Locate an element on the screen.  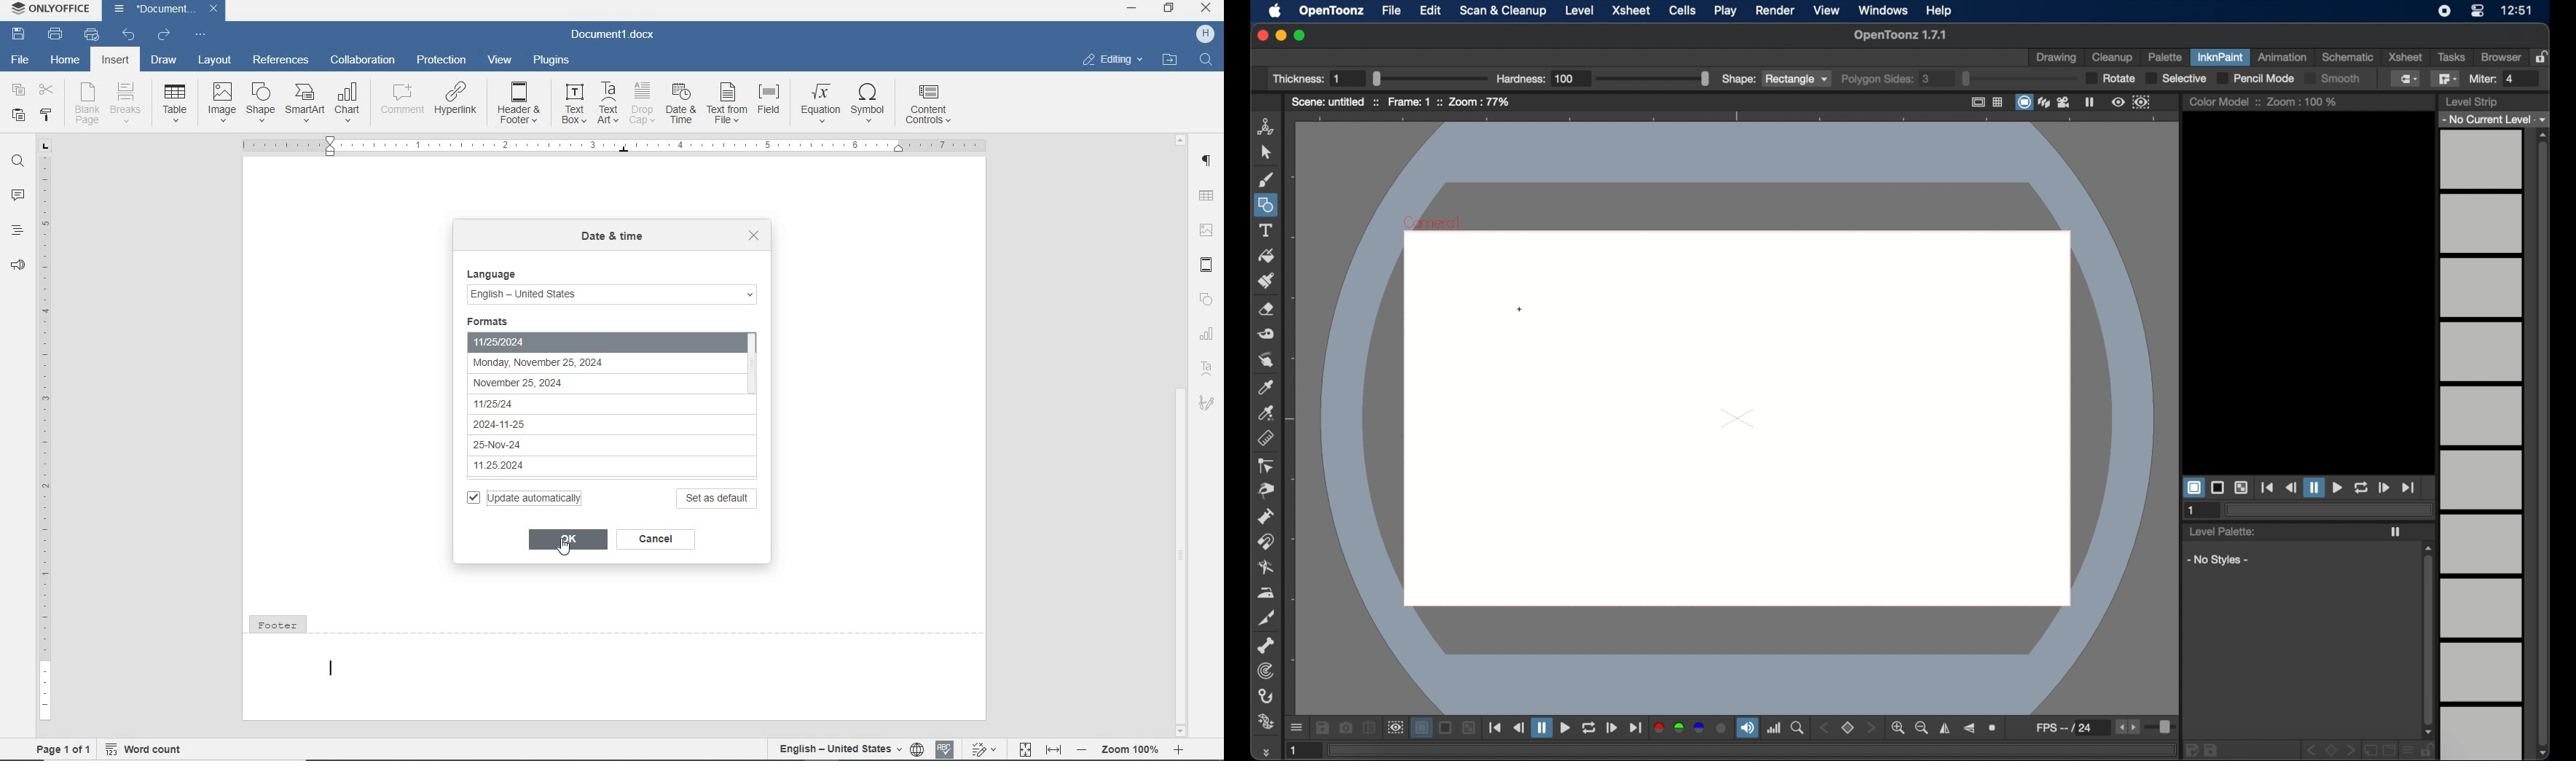
home is located at coordinates (65, 61).